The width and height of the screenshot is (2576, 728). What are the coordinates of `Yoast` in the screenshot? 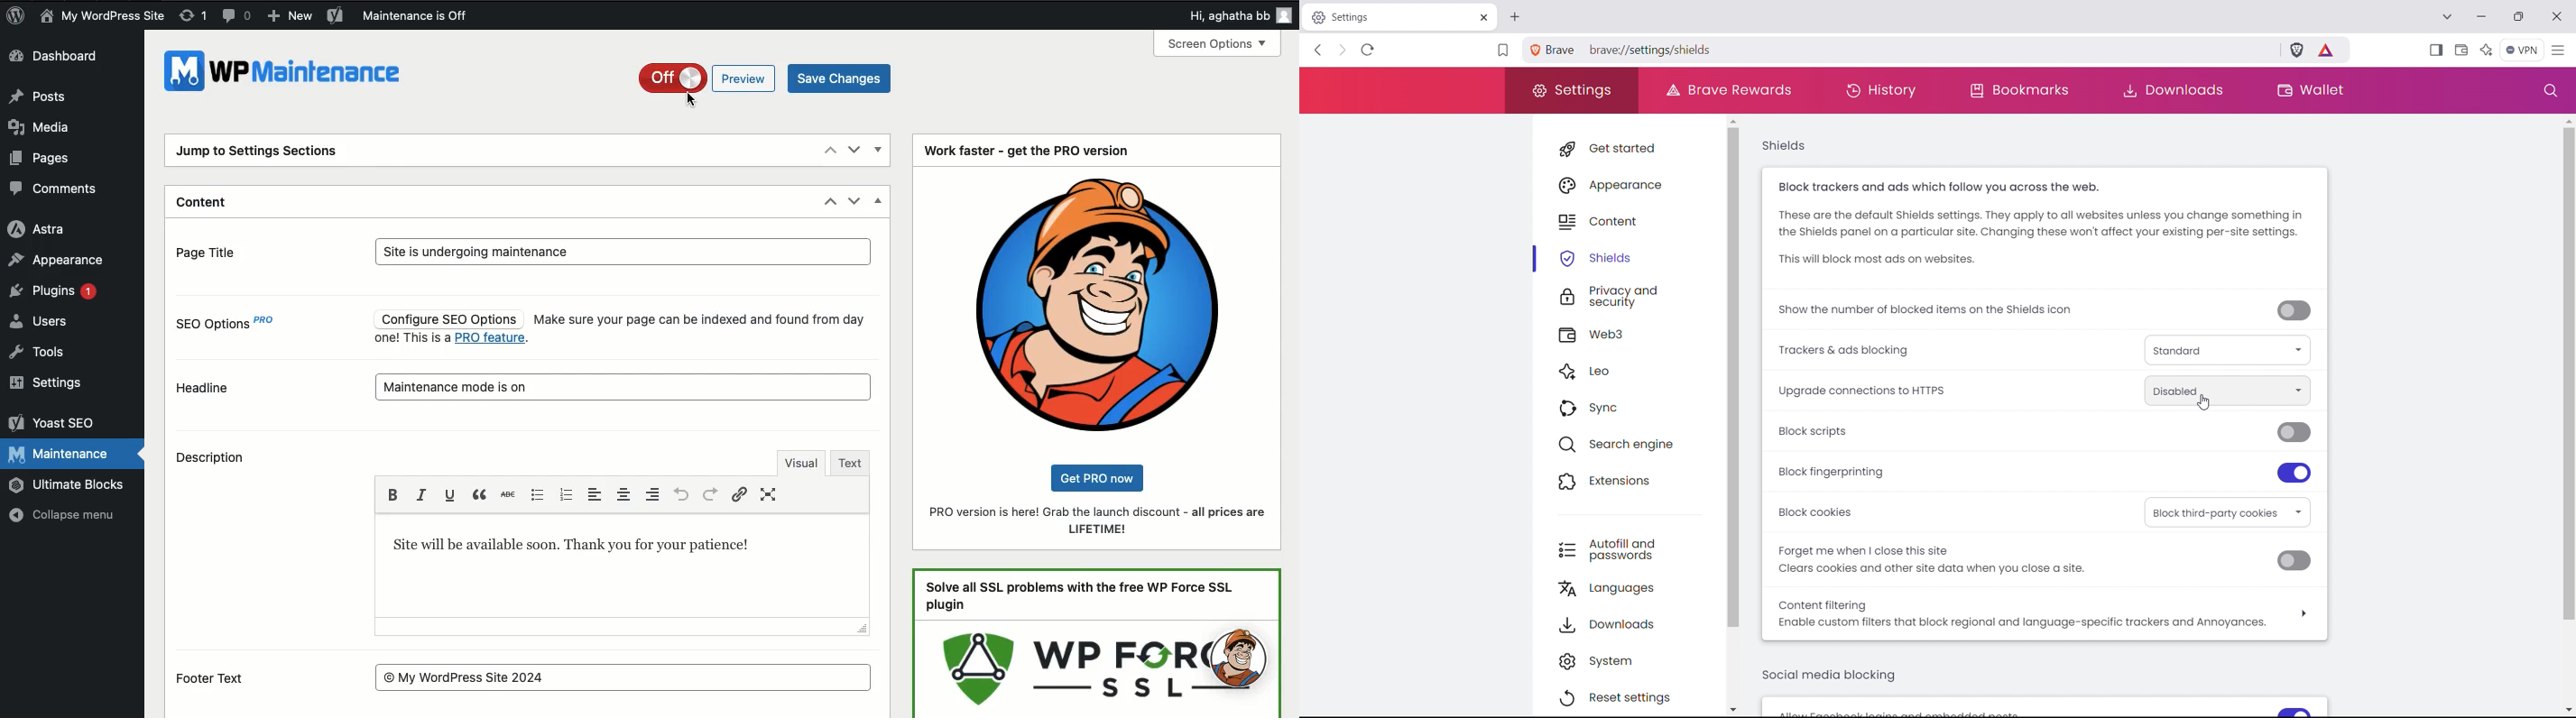 It's located at (52, 423).